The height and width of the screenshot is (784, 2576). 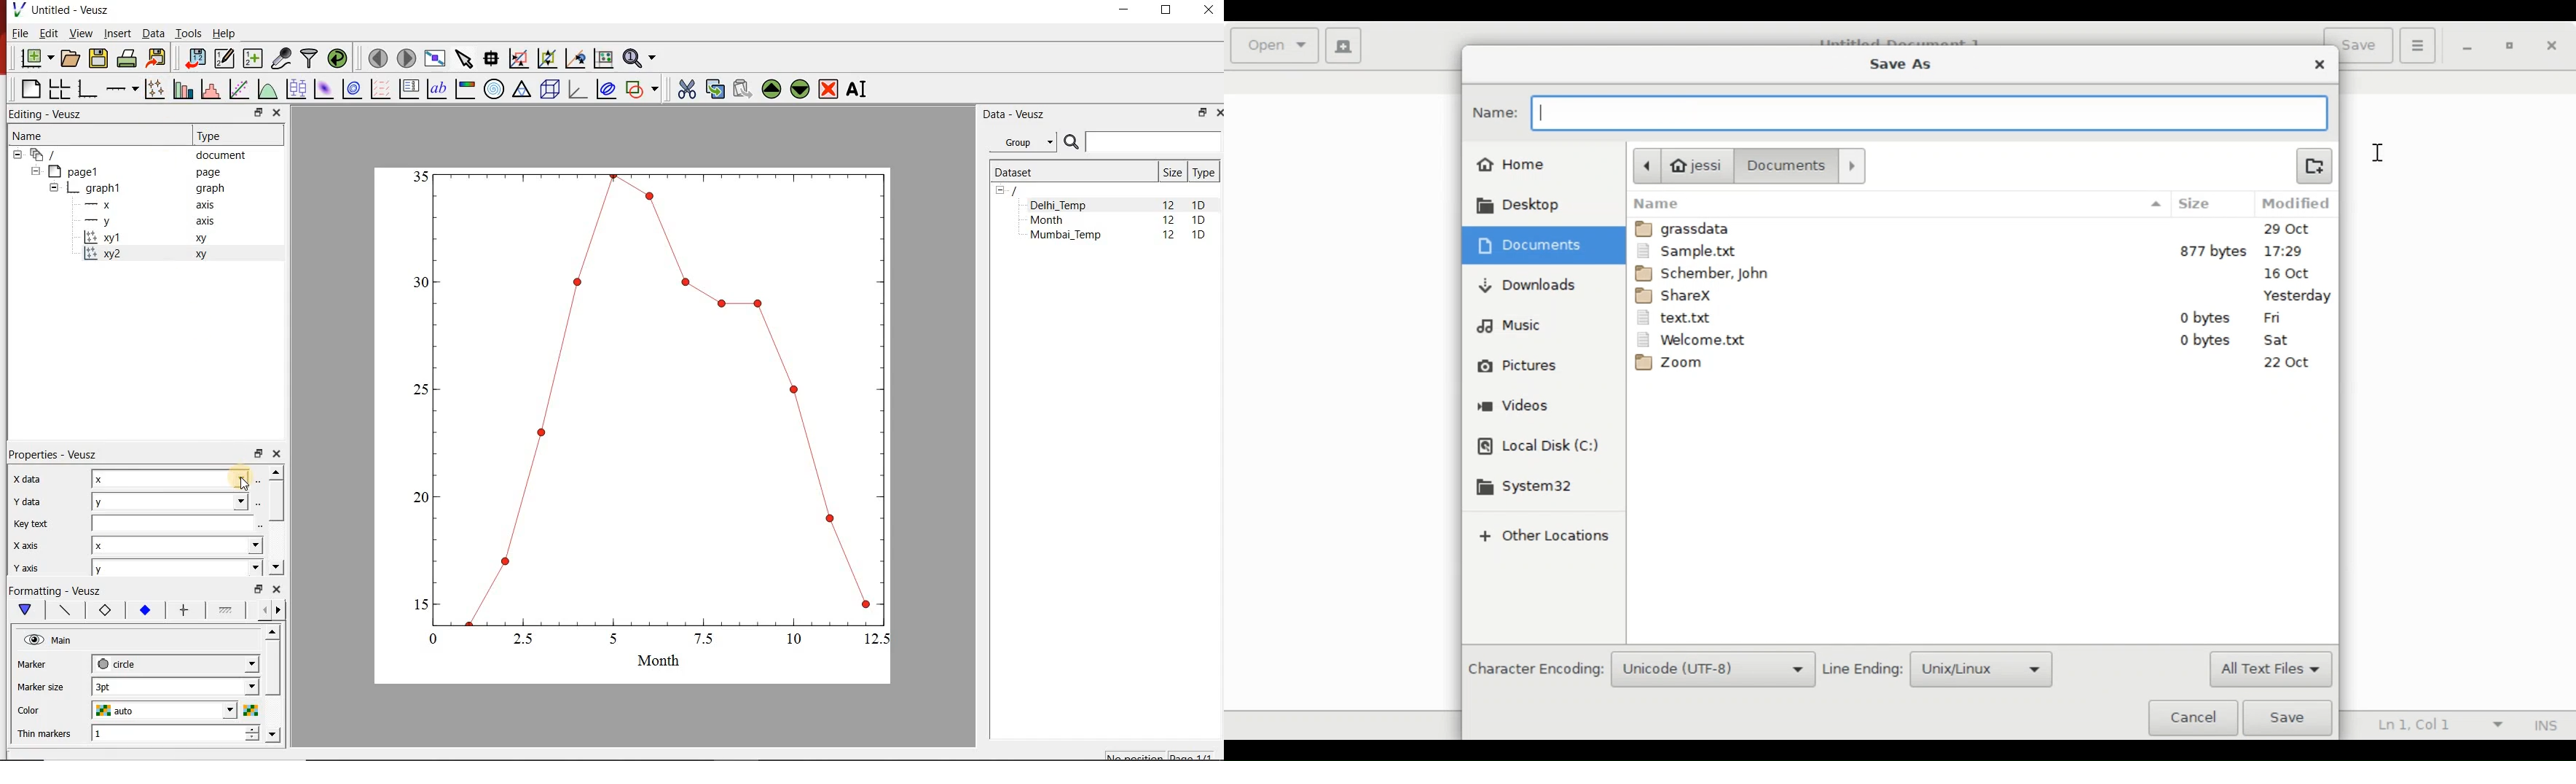 I want to click on plot a function, so click(x=267, y=89).